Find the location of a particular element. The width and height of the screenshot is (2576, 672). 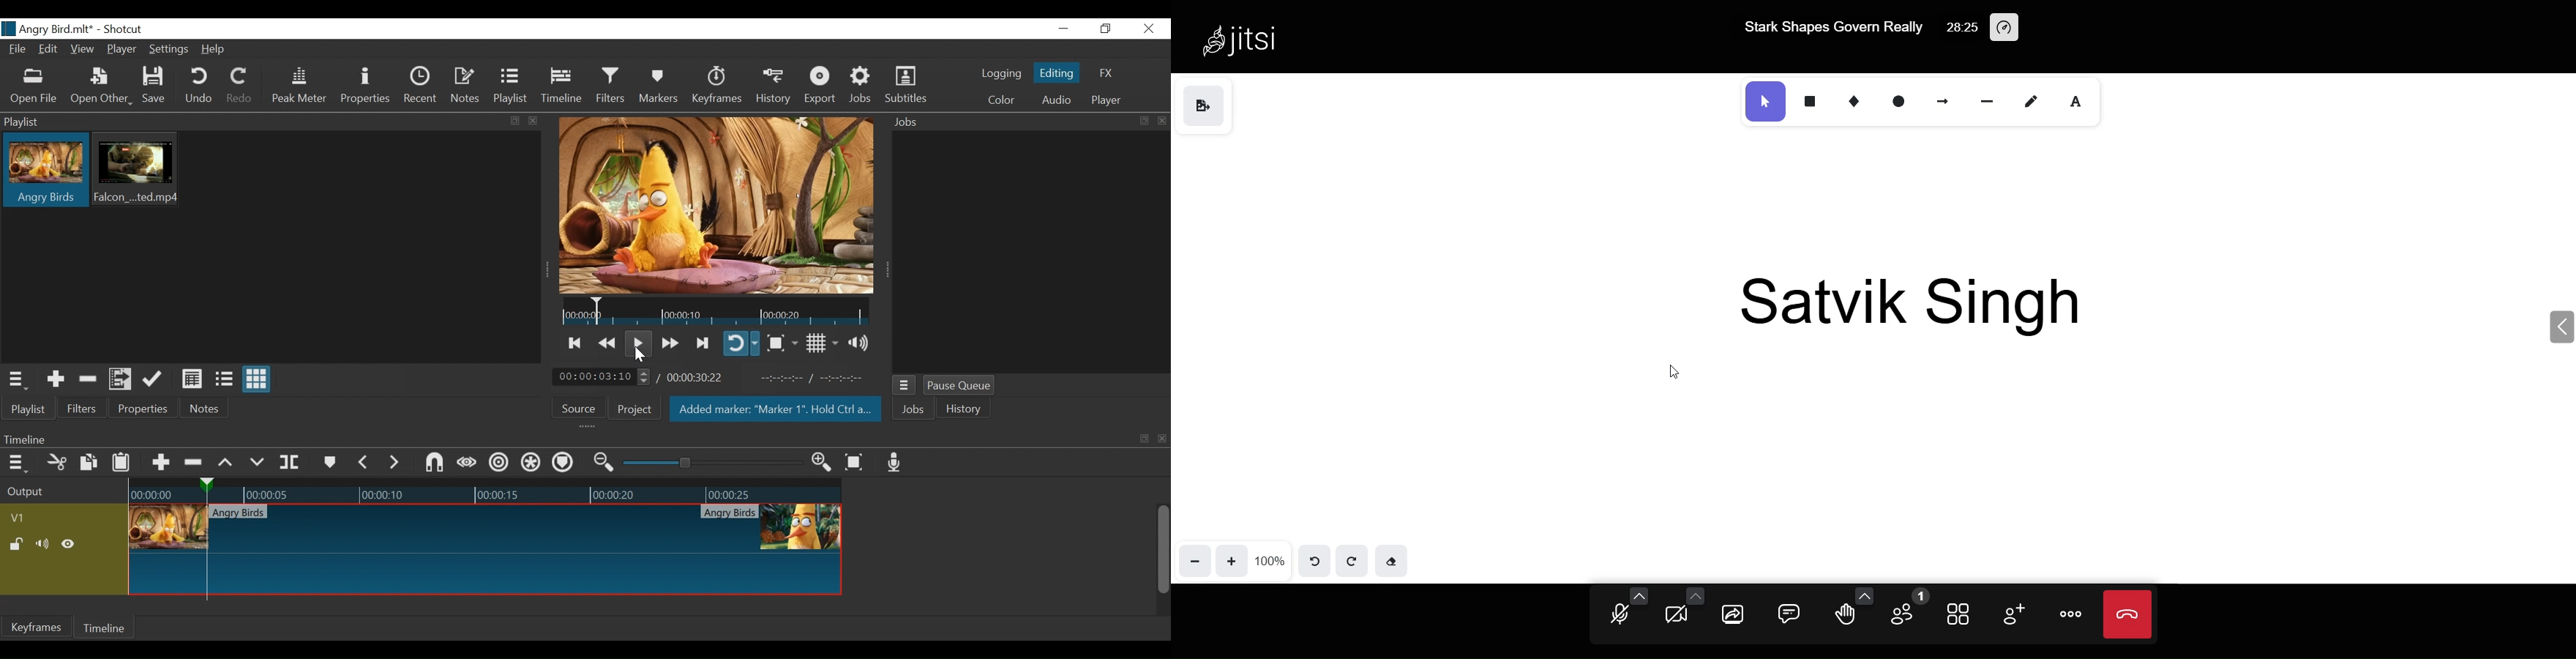

text is located at coordinates (2080, 100).